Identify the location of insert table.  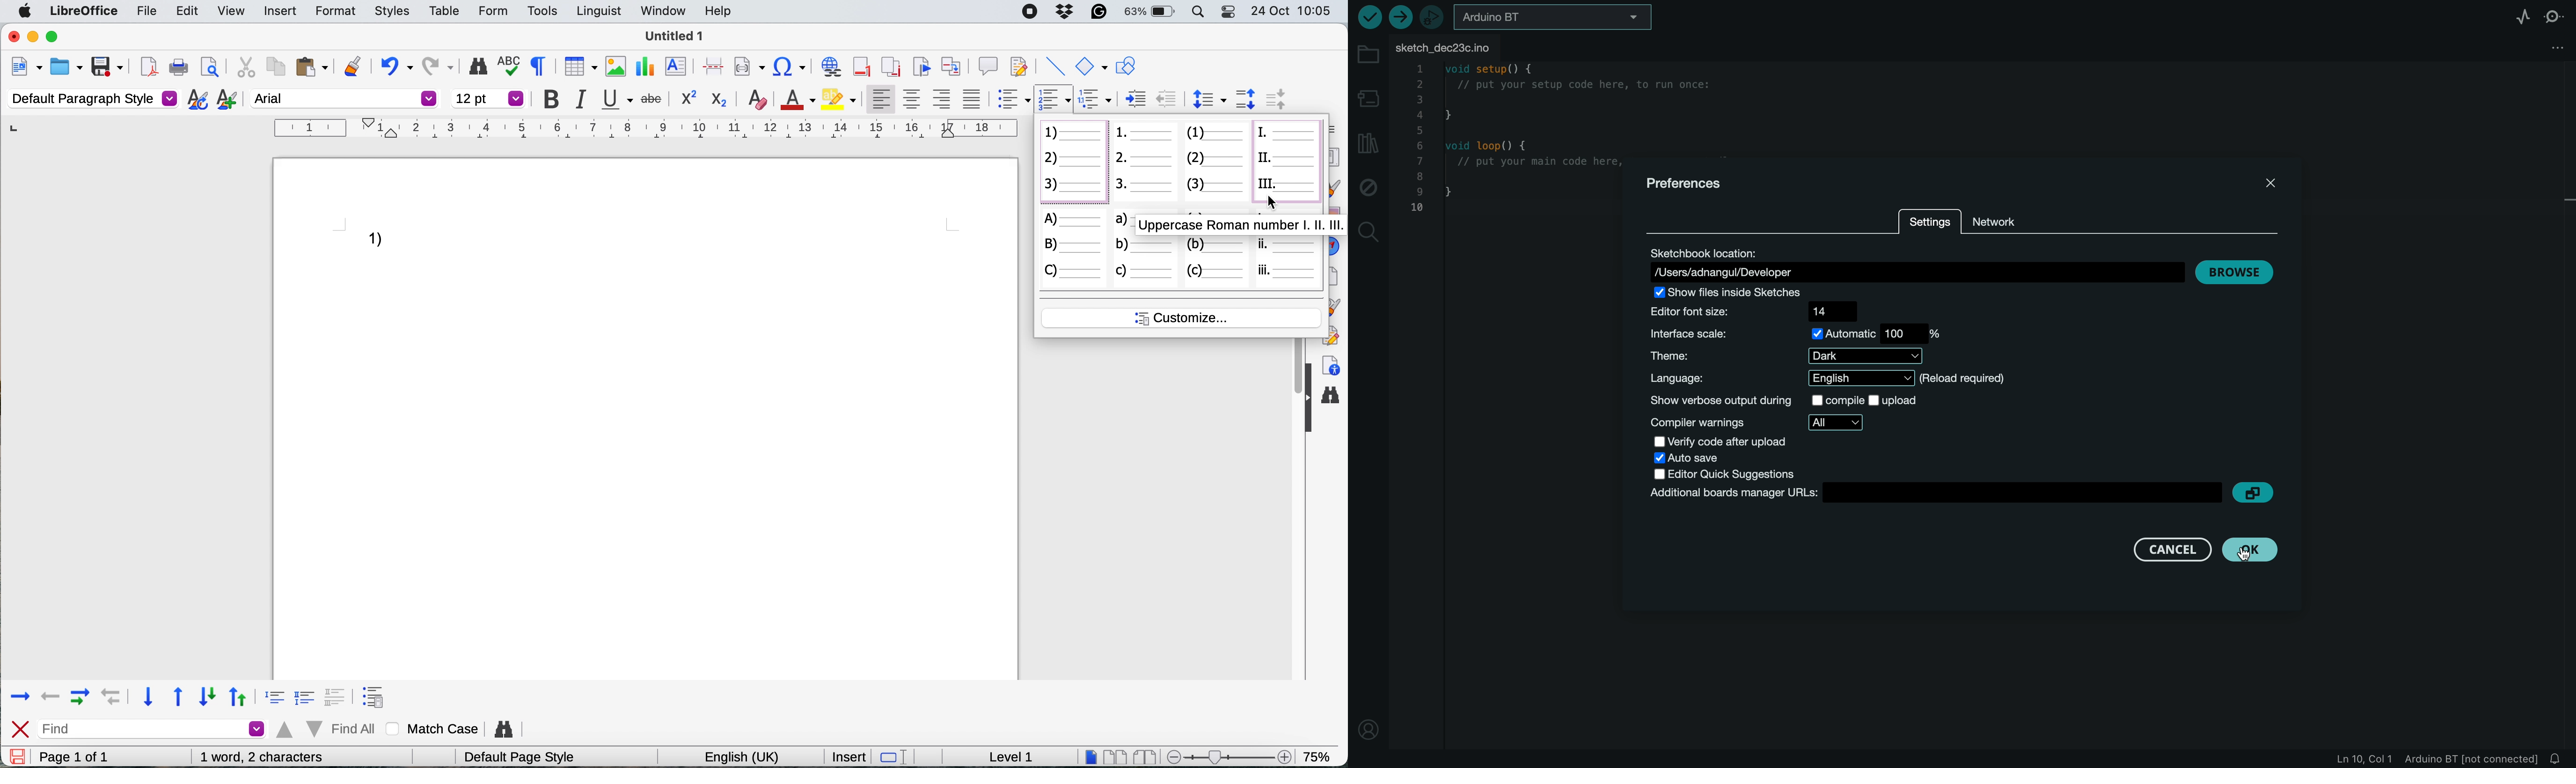
(579, 68).